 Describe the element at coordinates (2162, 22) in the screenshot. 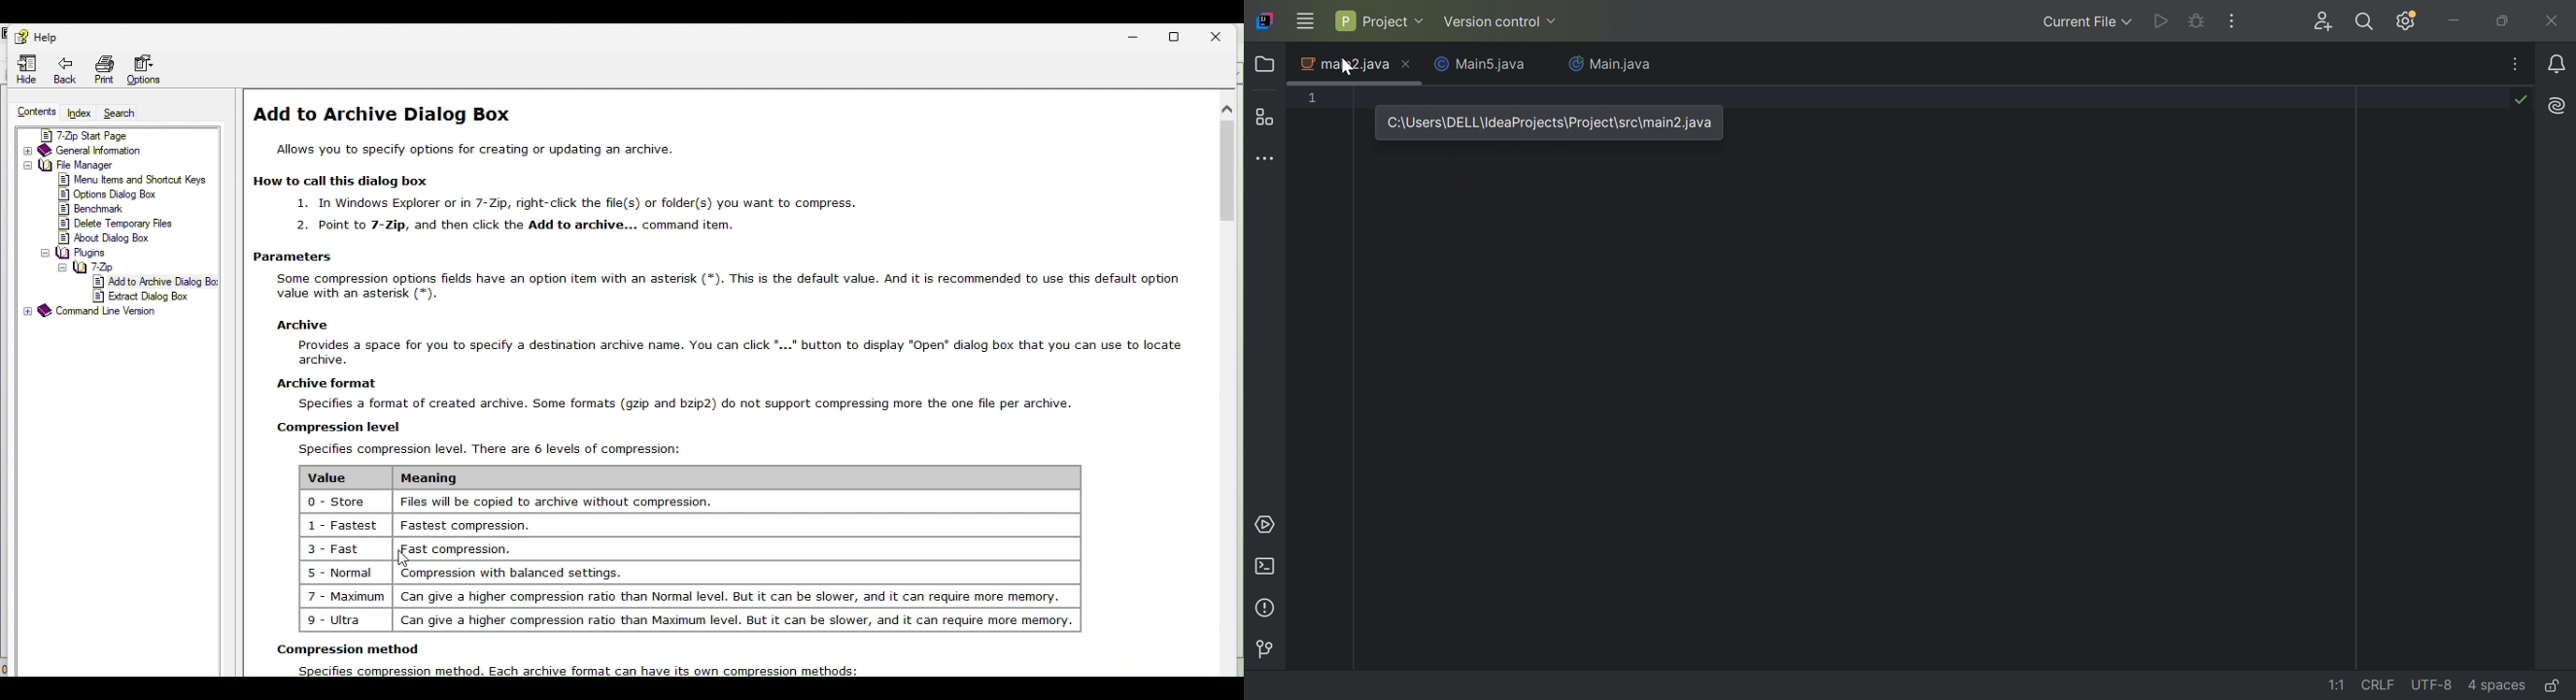

I see `Run` at that location.